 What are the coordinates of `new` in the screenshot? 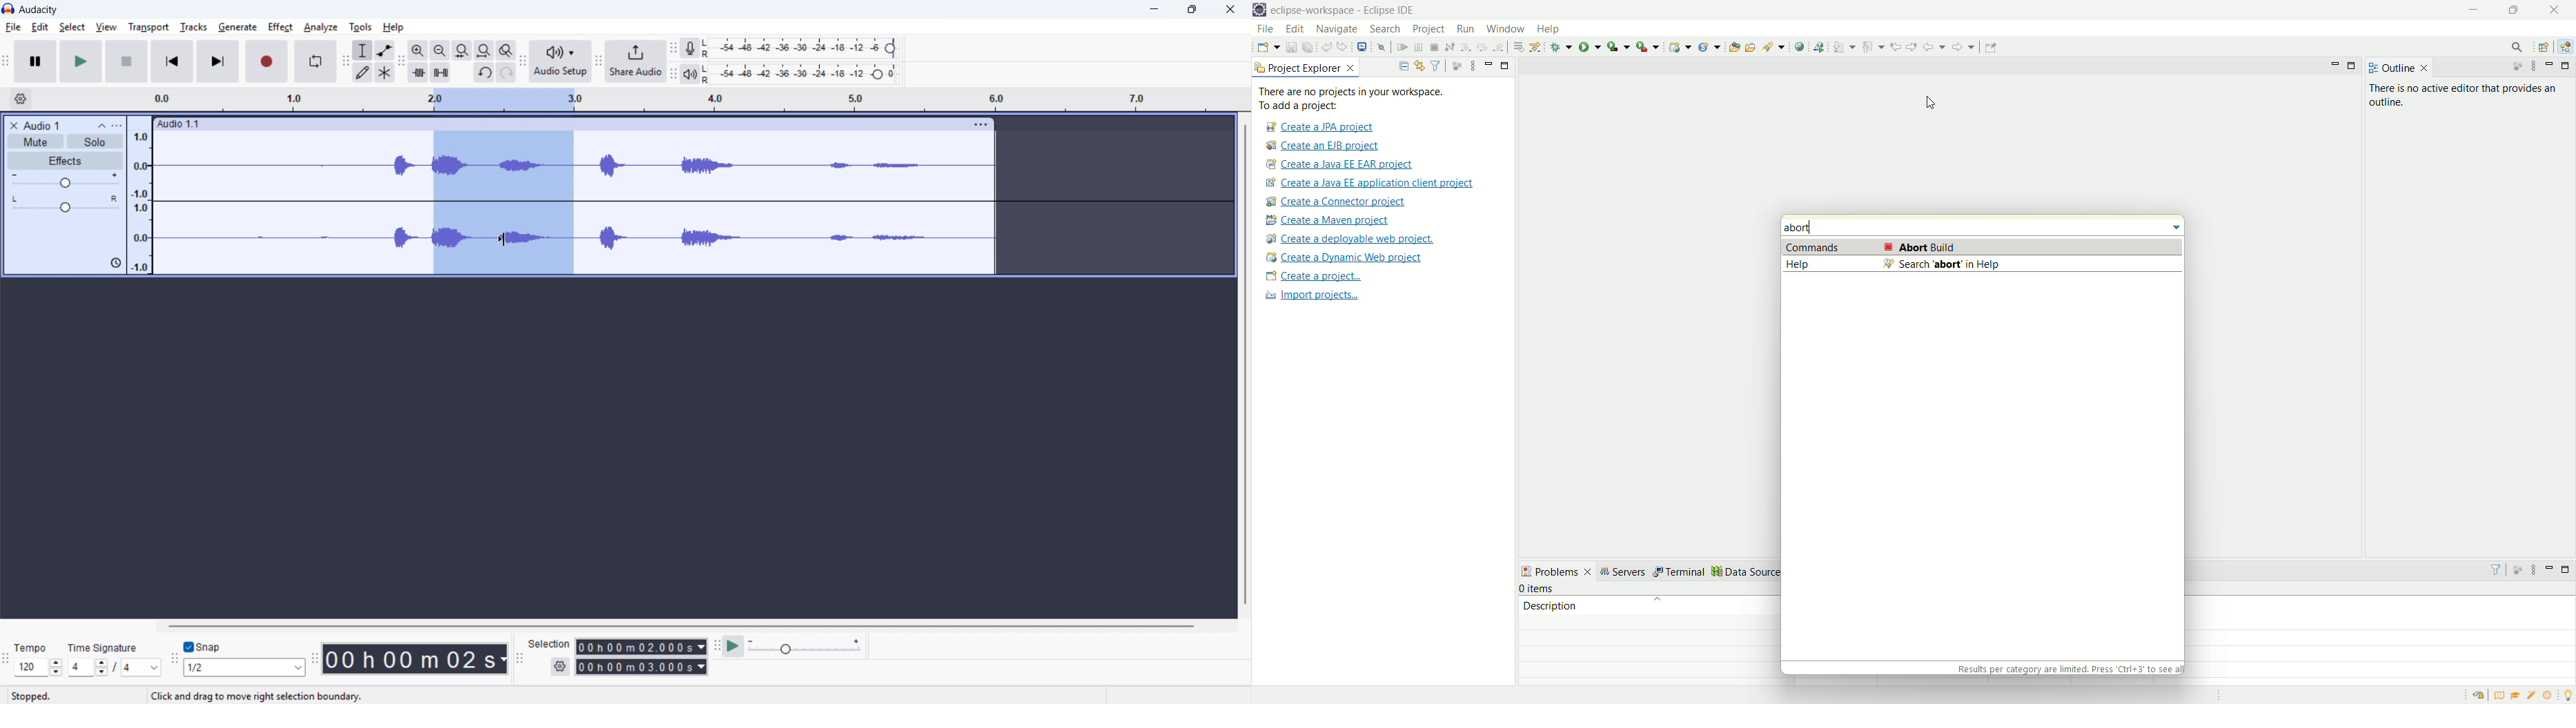 It's located at (1267, 47).